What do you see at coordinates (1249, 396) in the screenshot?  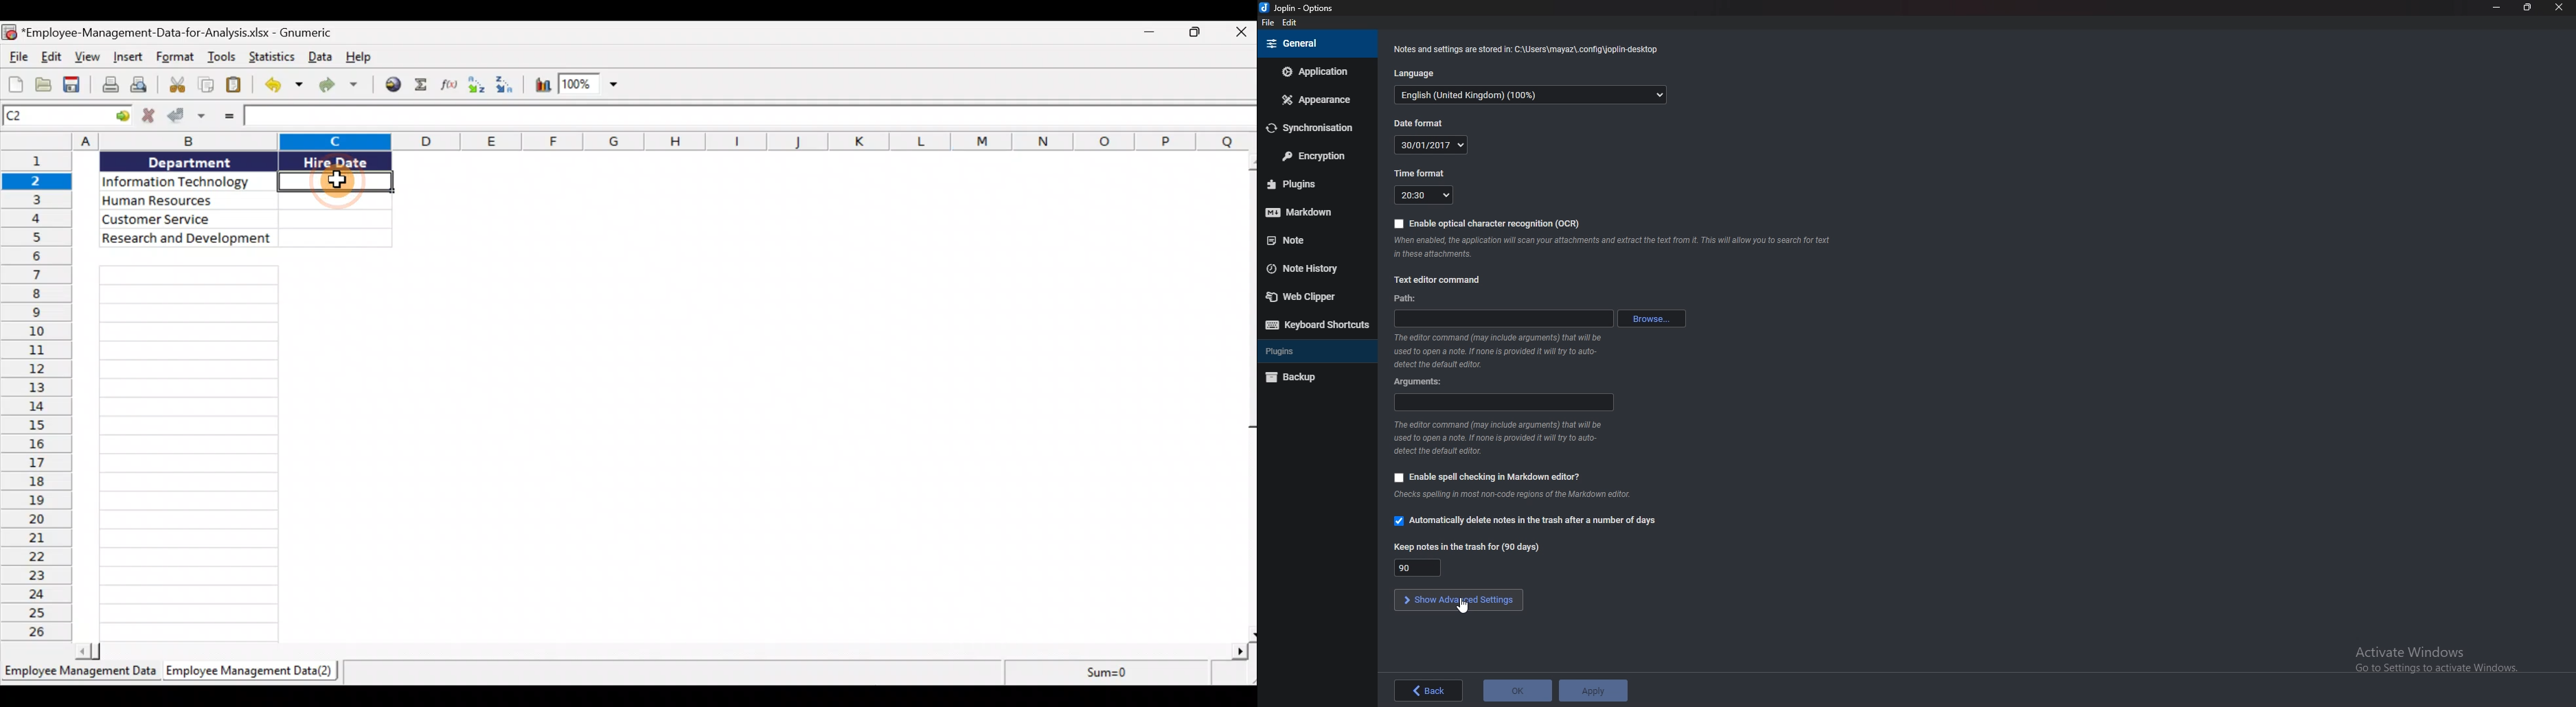 I see `Scroll bar` at bounding box center [1249, 396].